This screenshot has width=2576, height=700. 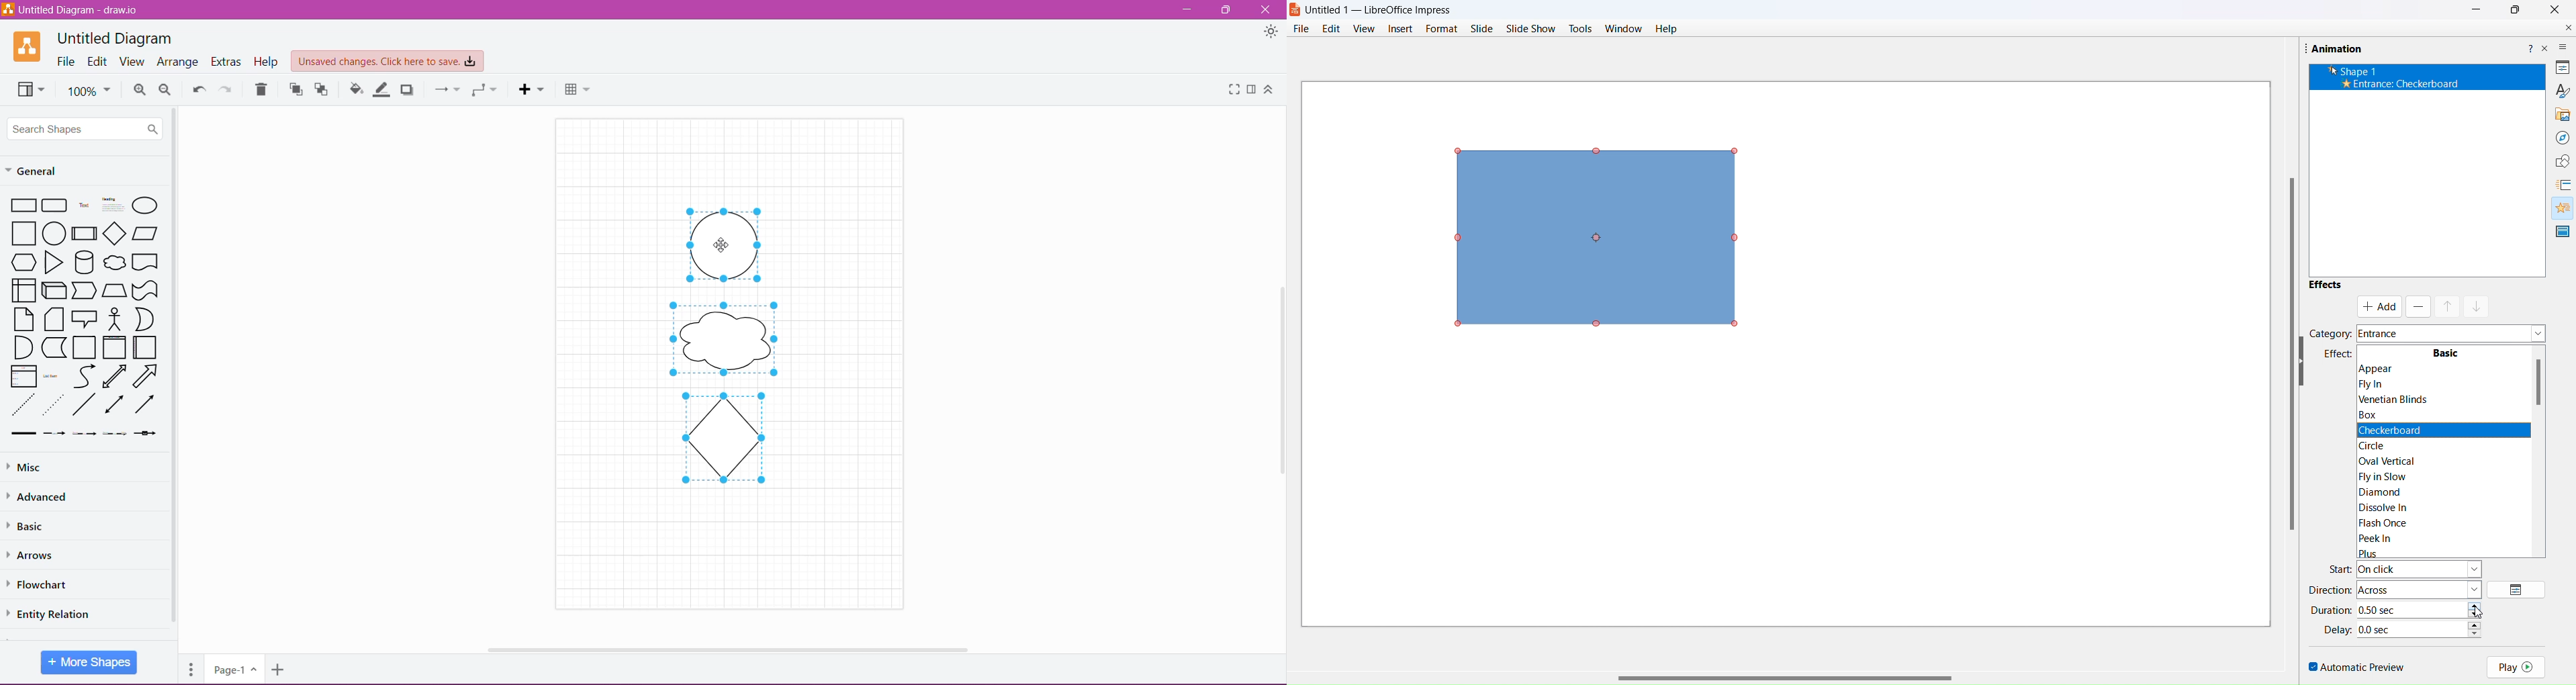 I want to click on Pages, so click(x=189, y=668).